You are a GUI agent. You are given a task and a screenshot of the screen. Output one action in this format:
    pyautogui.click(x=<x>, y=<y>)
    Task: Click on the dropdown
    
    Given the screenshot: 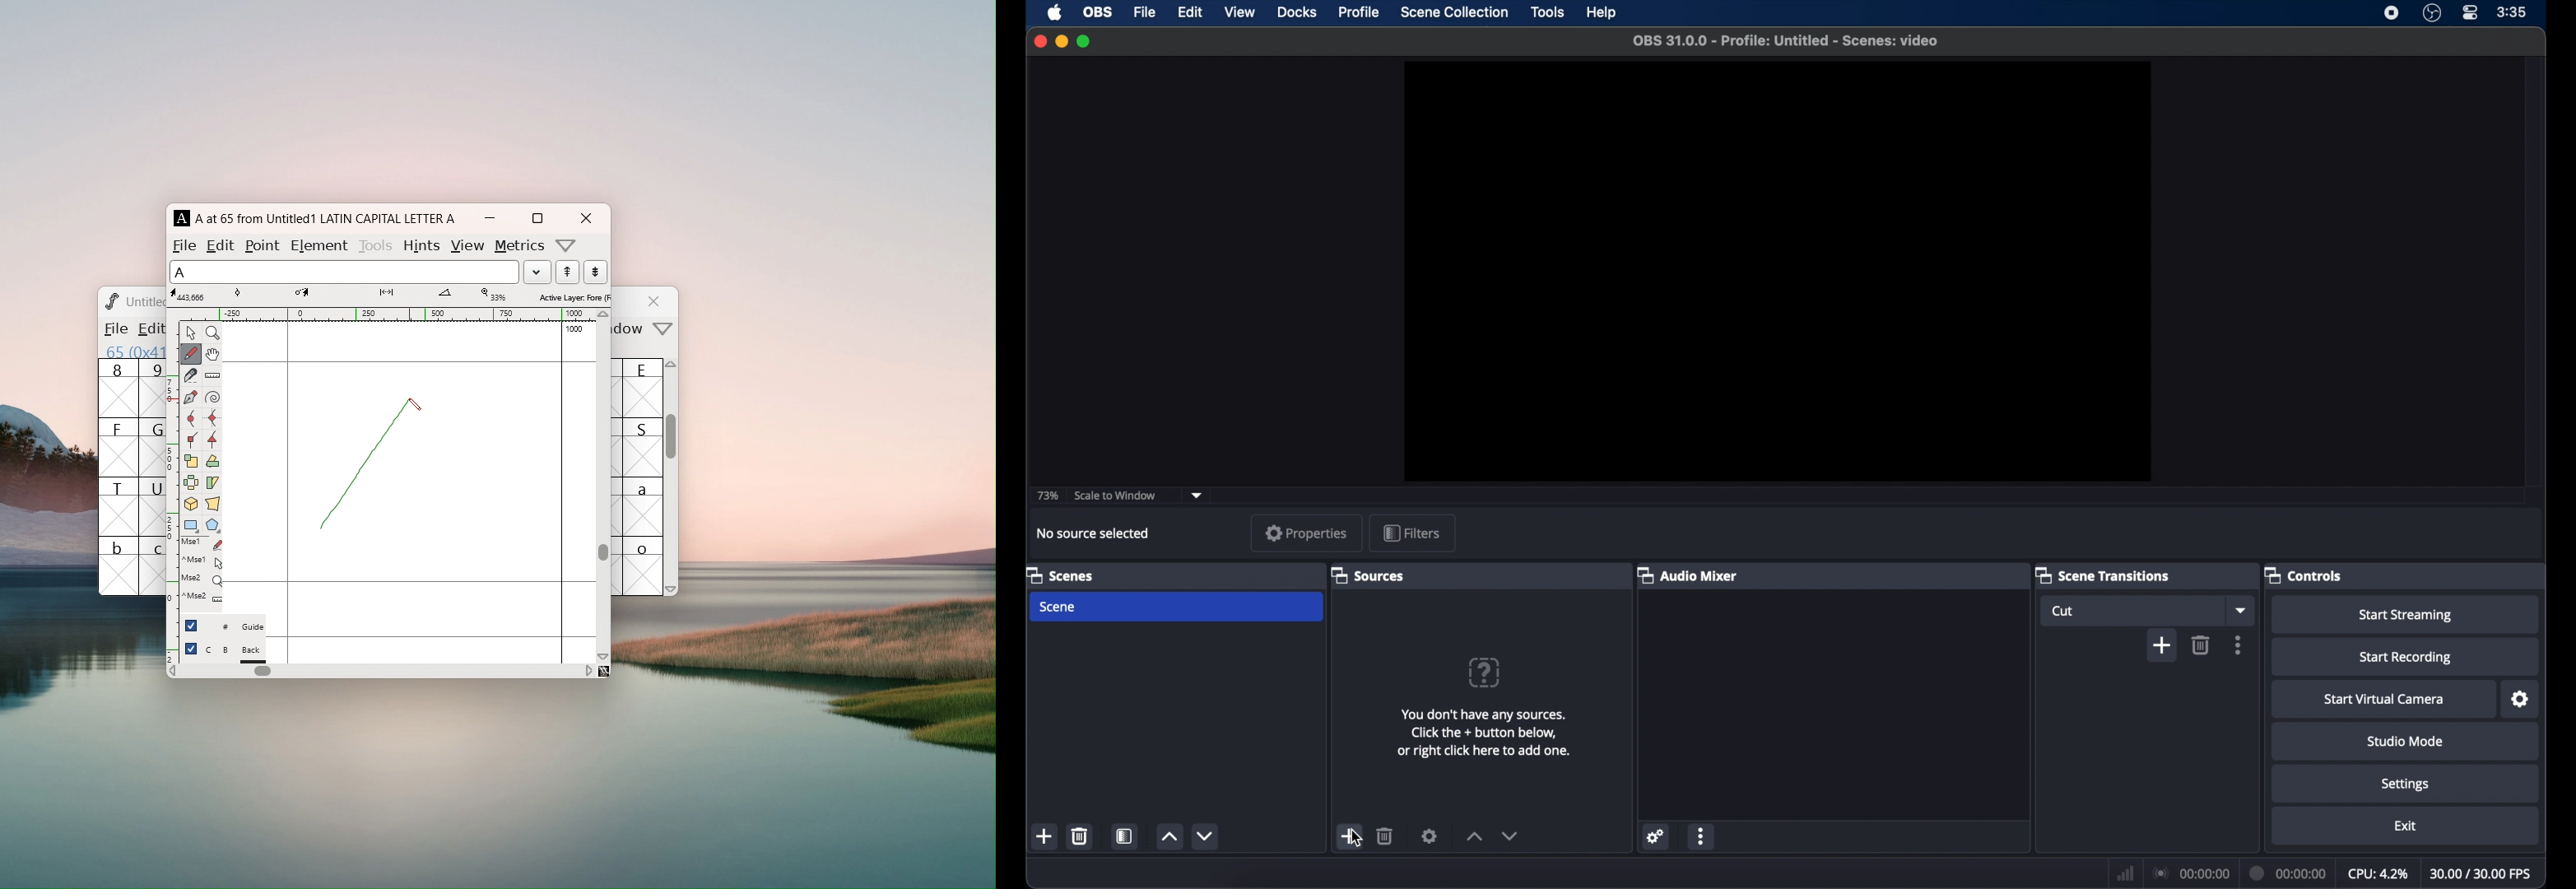 What is the action you would take?
    pyautogui.click(x=2241, y=609)
    